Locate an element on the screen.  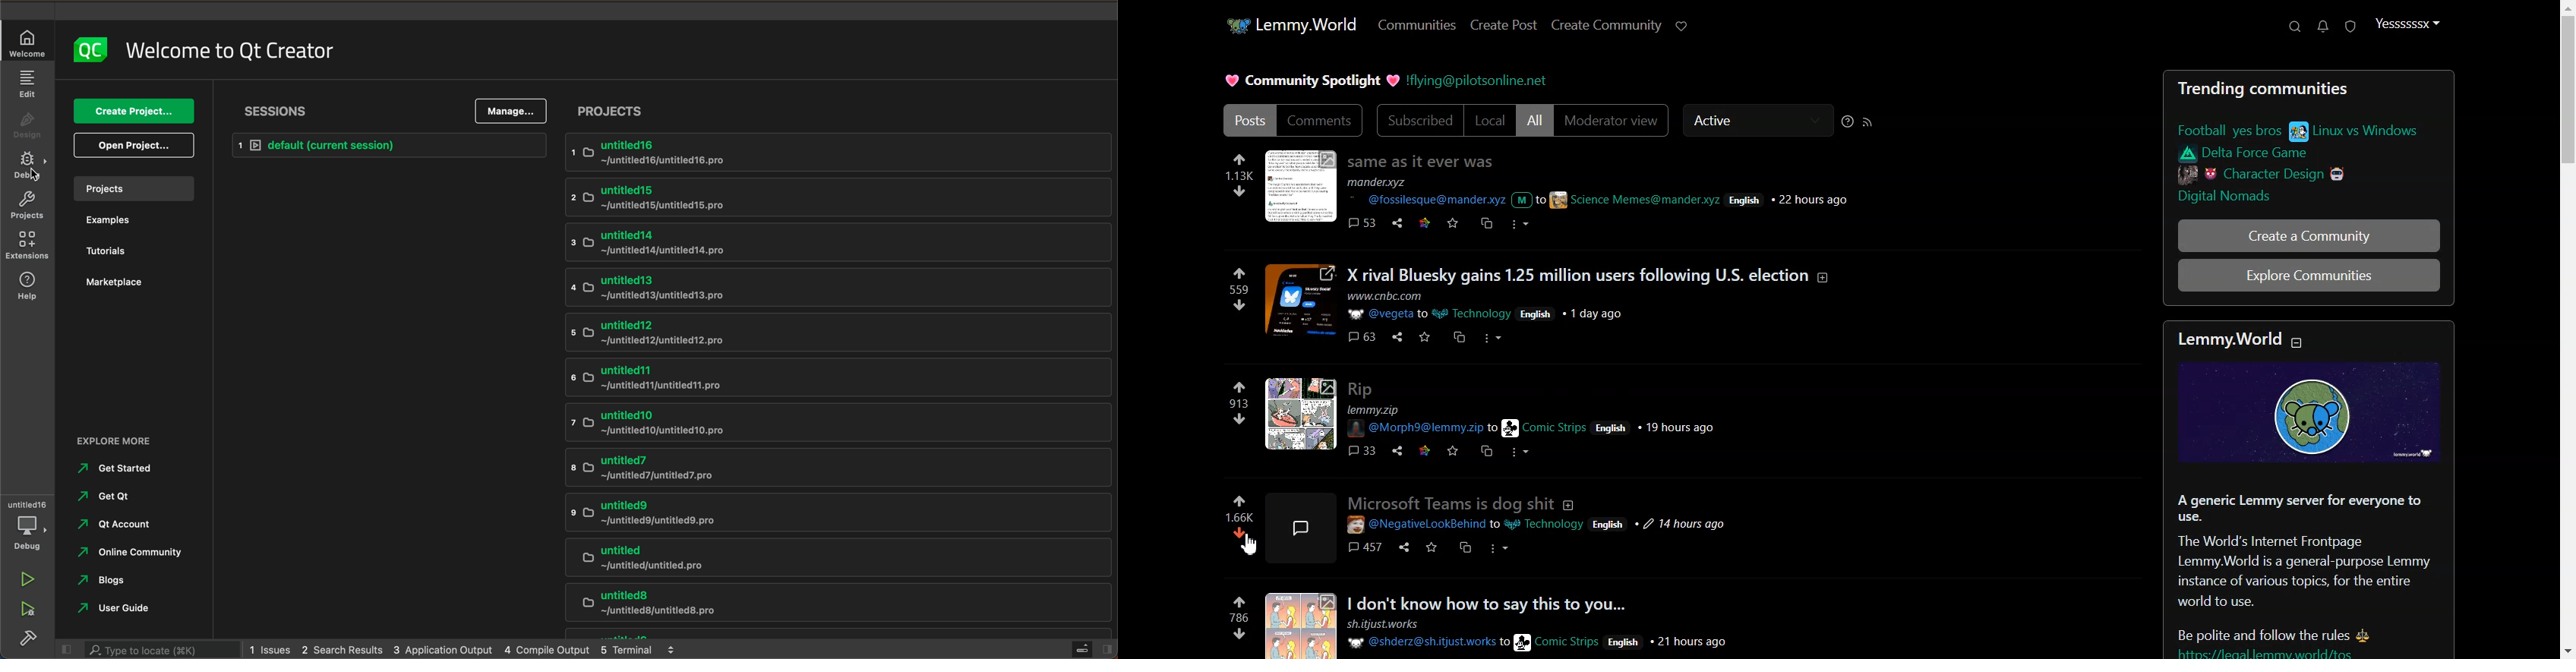
post details is located at coordinates (1495, 306).